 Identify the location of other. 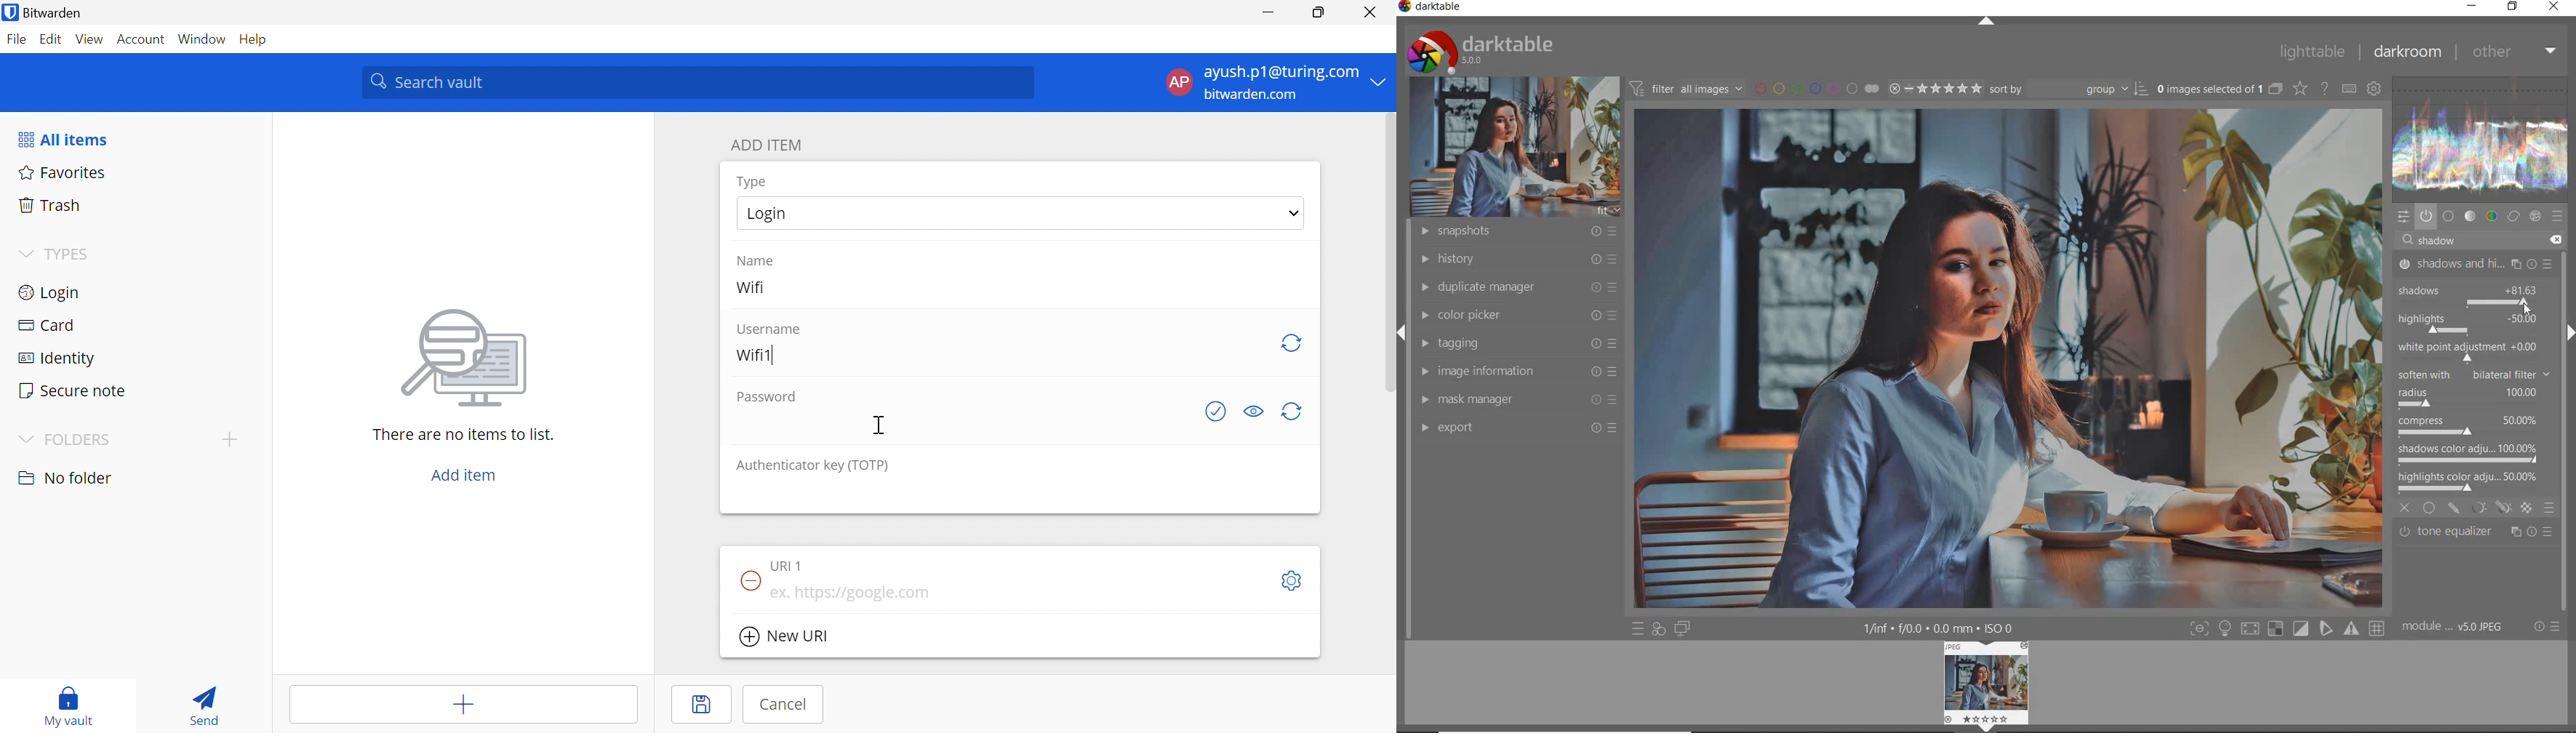
(2514, 51).